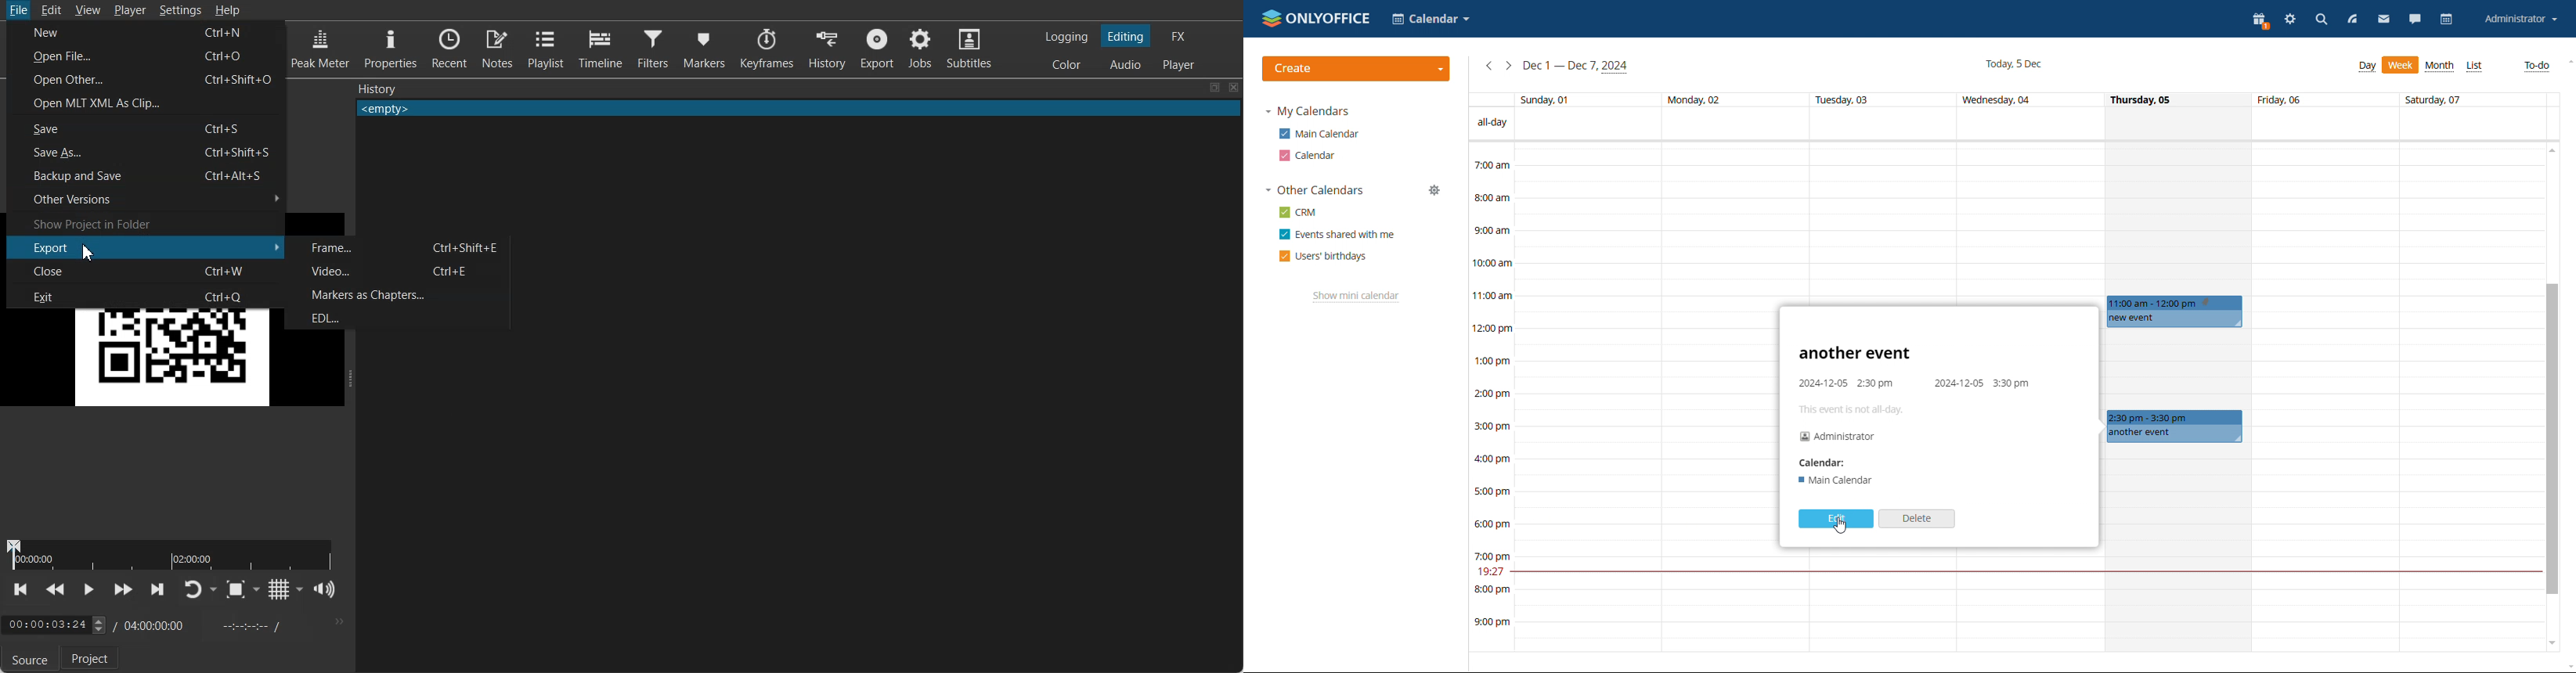 The height and width of the screenshot is (700, 2576). Describe the element at coordinates (1066, 65) in the screenshot. I see `Switching to color Layout` at that location.